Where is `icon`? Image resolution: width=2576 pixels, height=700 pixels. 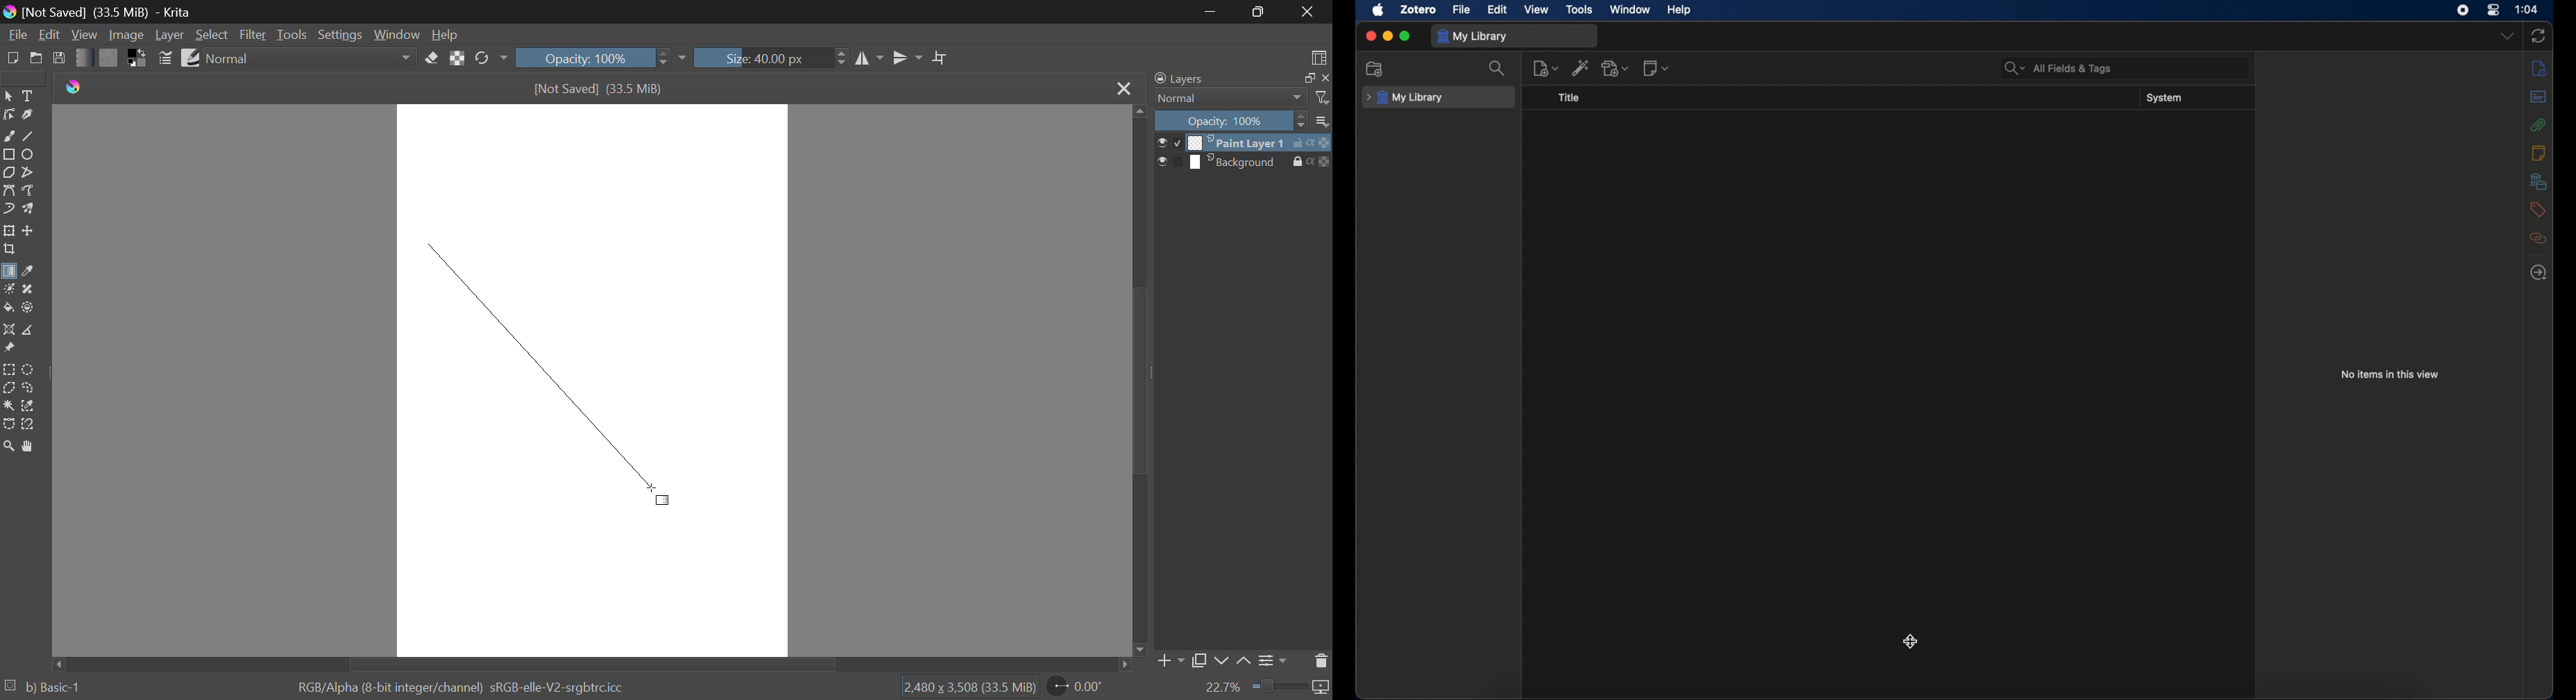 icon is located at coordinates (1321, 142).